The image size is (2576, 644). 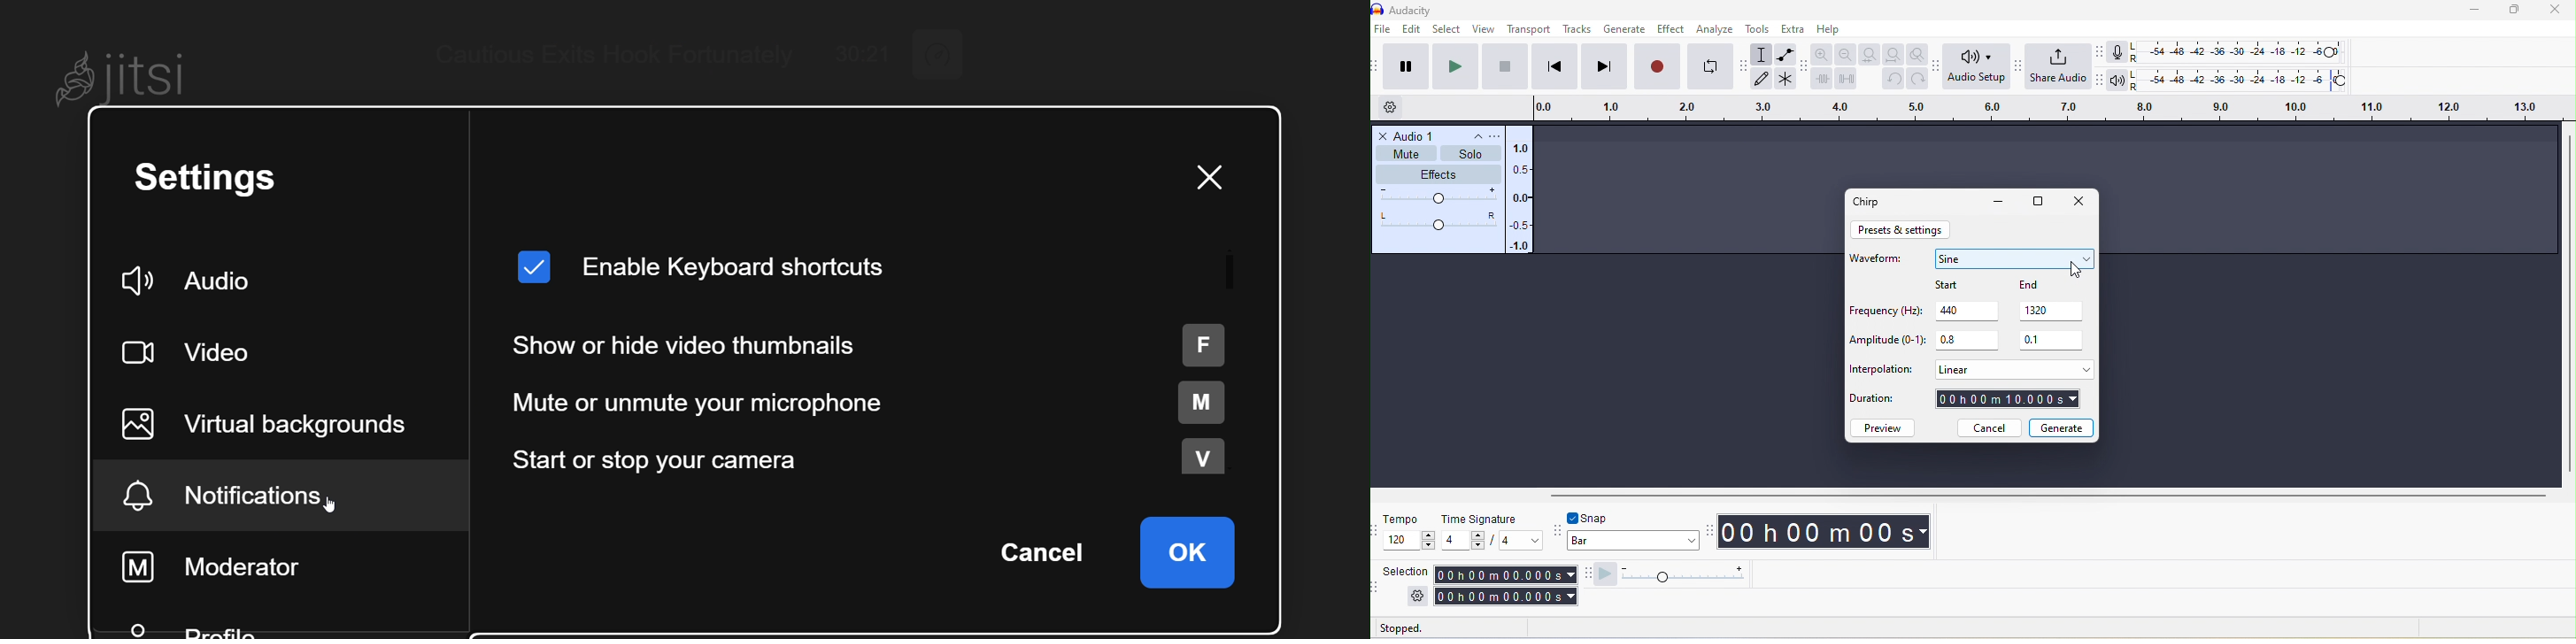 I want to click on 4/4, so click(x=1492, y=541).